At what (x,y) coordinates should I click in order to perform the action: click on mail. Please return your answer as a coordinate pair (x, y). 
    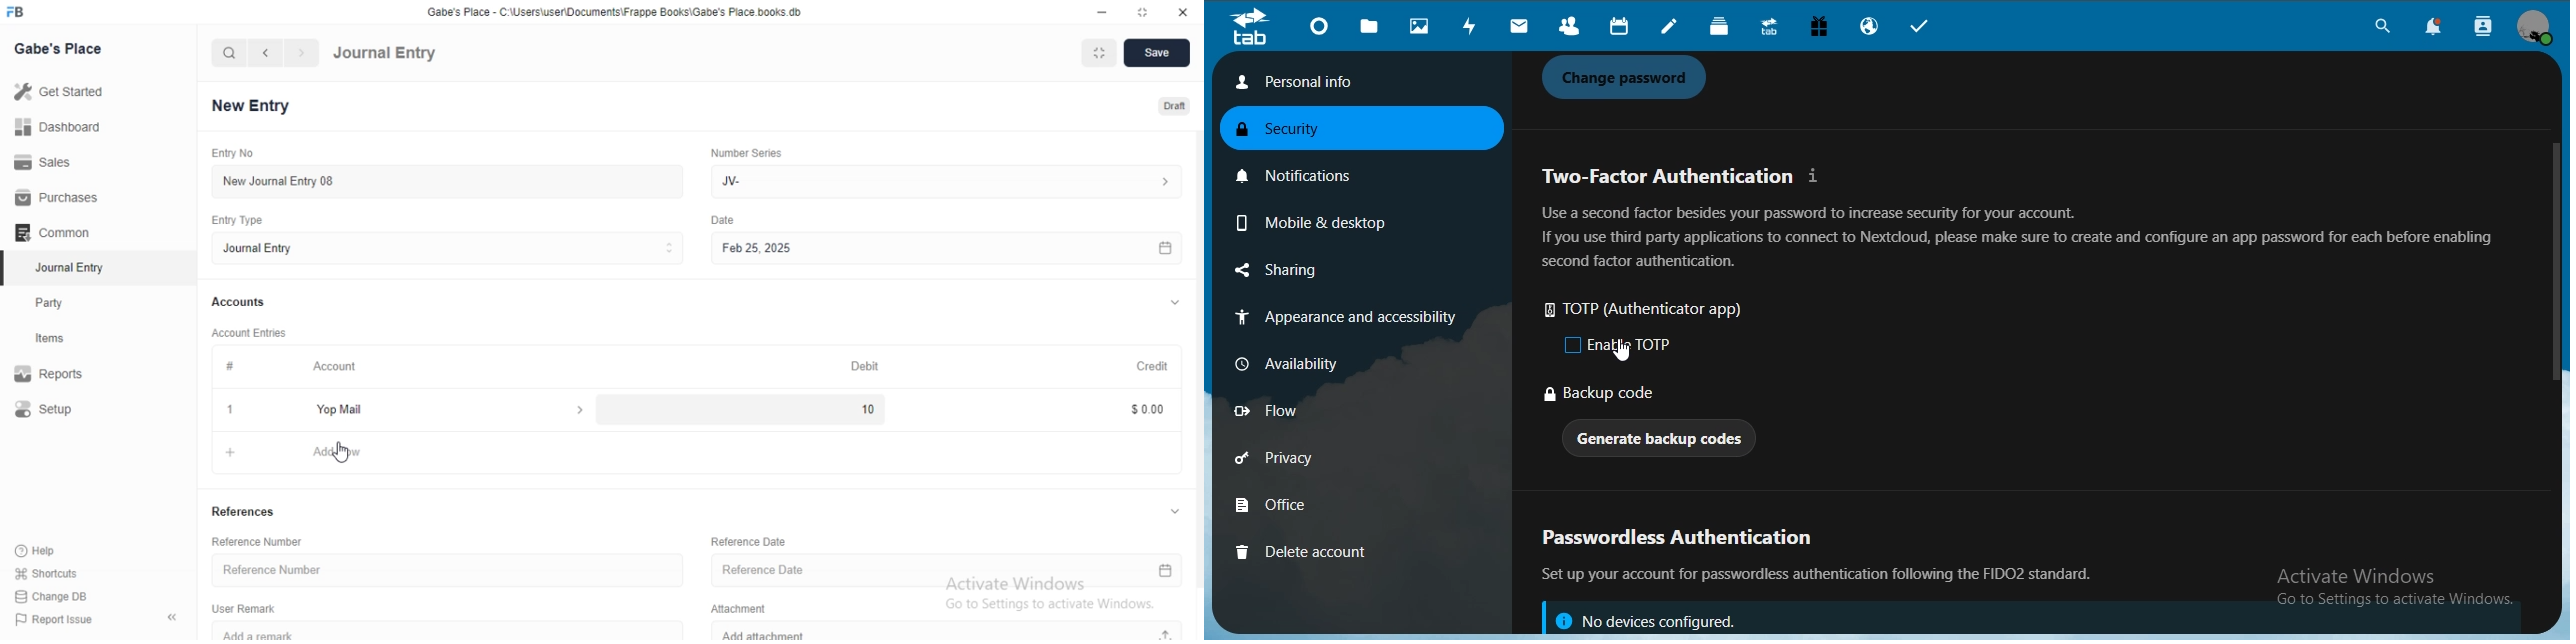
    Looking at the image, I should click on (1520, 27).